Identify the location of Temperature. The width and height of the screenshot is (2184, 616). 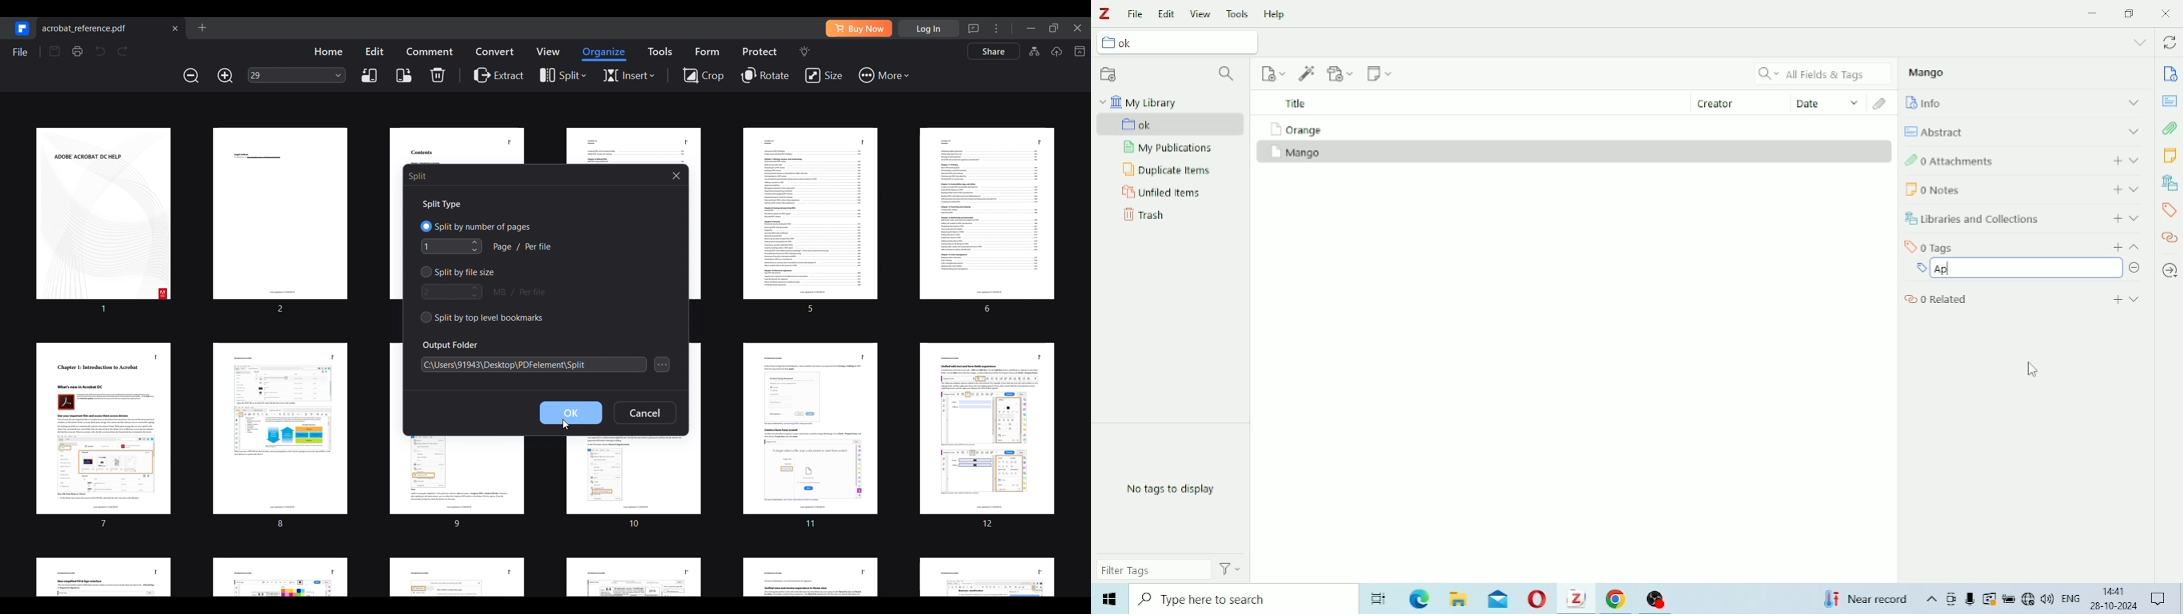
(1867, 599).